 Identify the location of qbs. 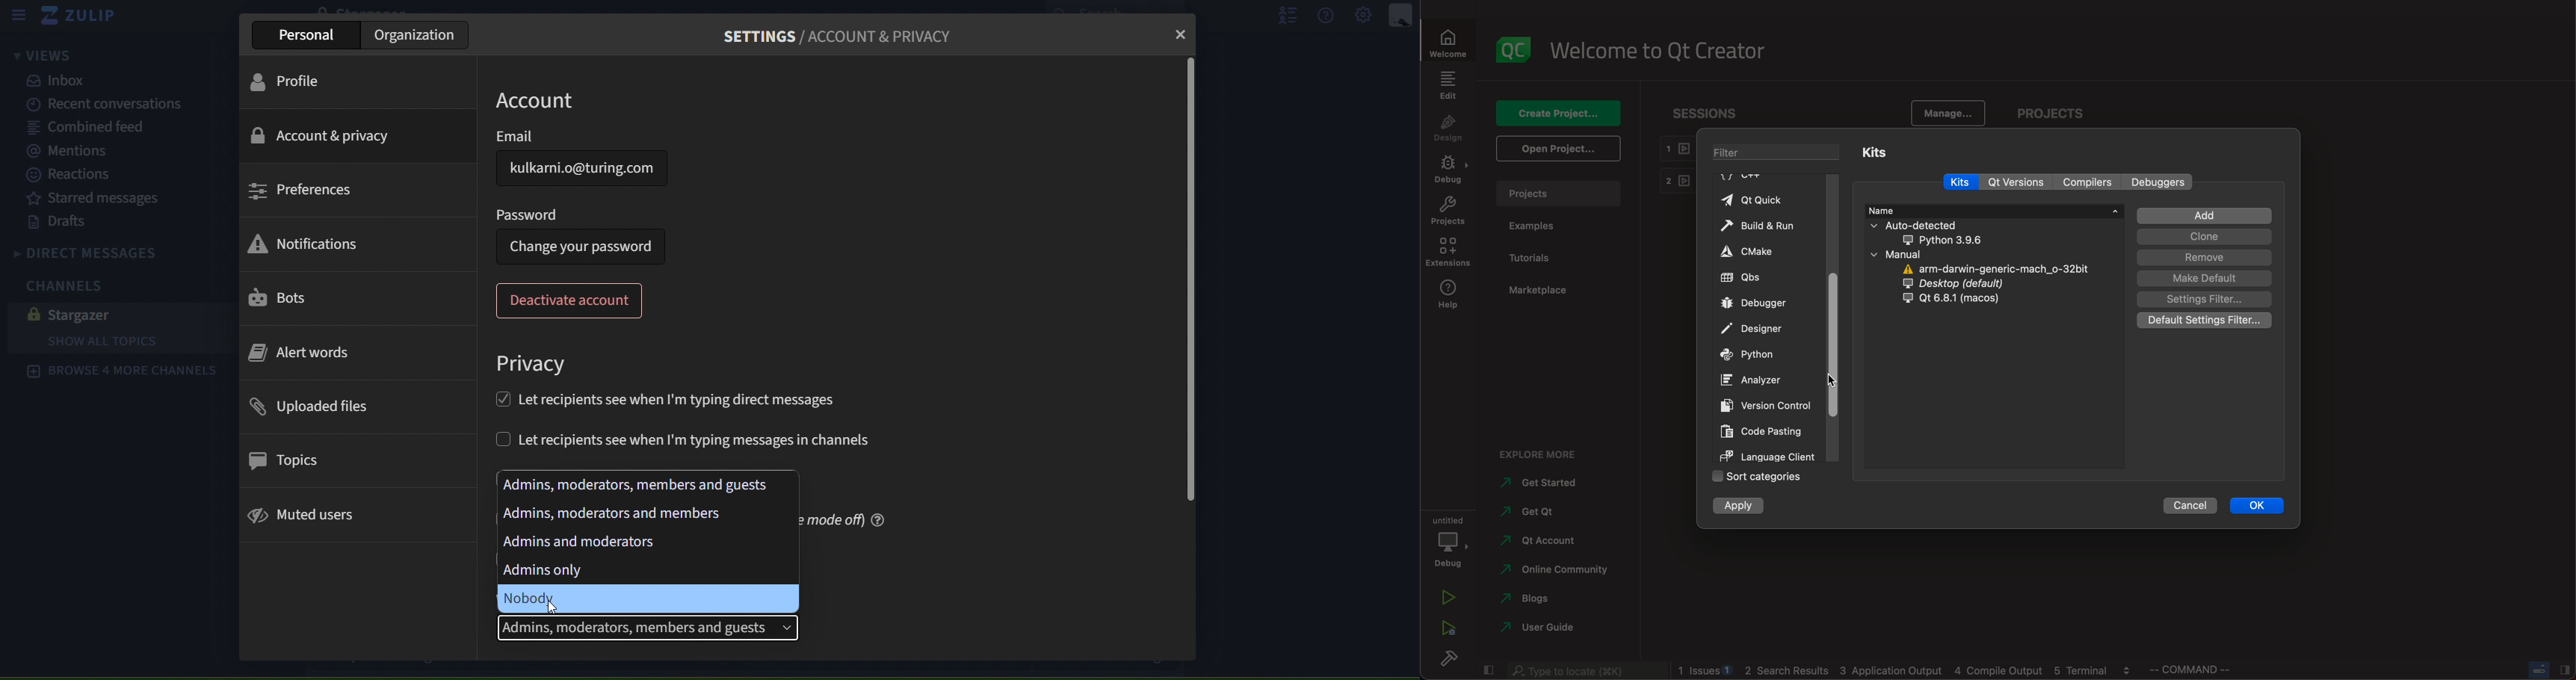
(1762, 279).